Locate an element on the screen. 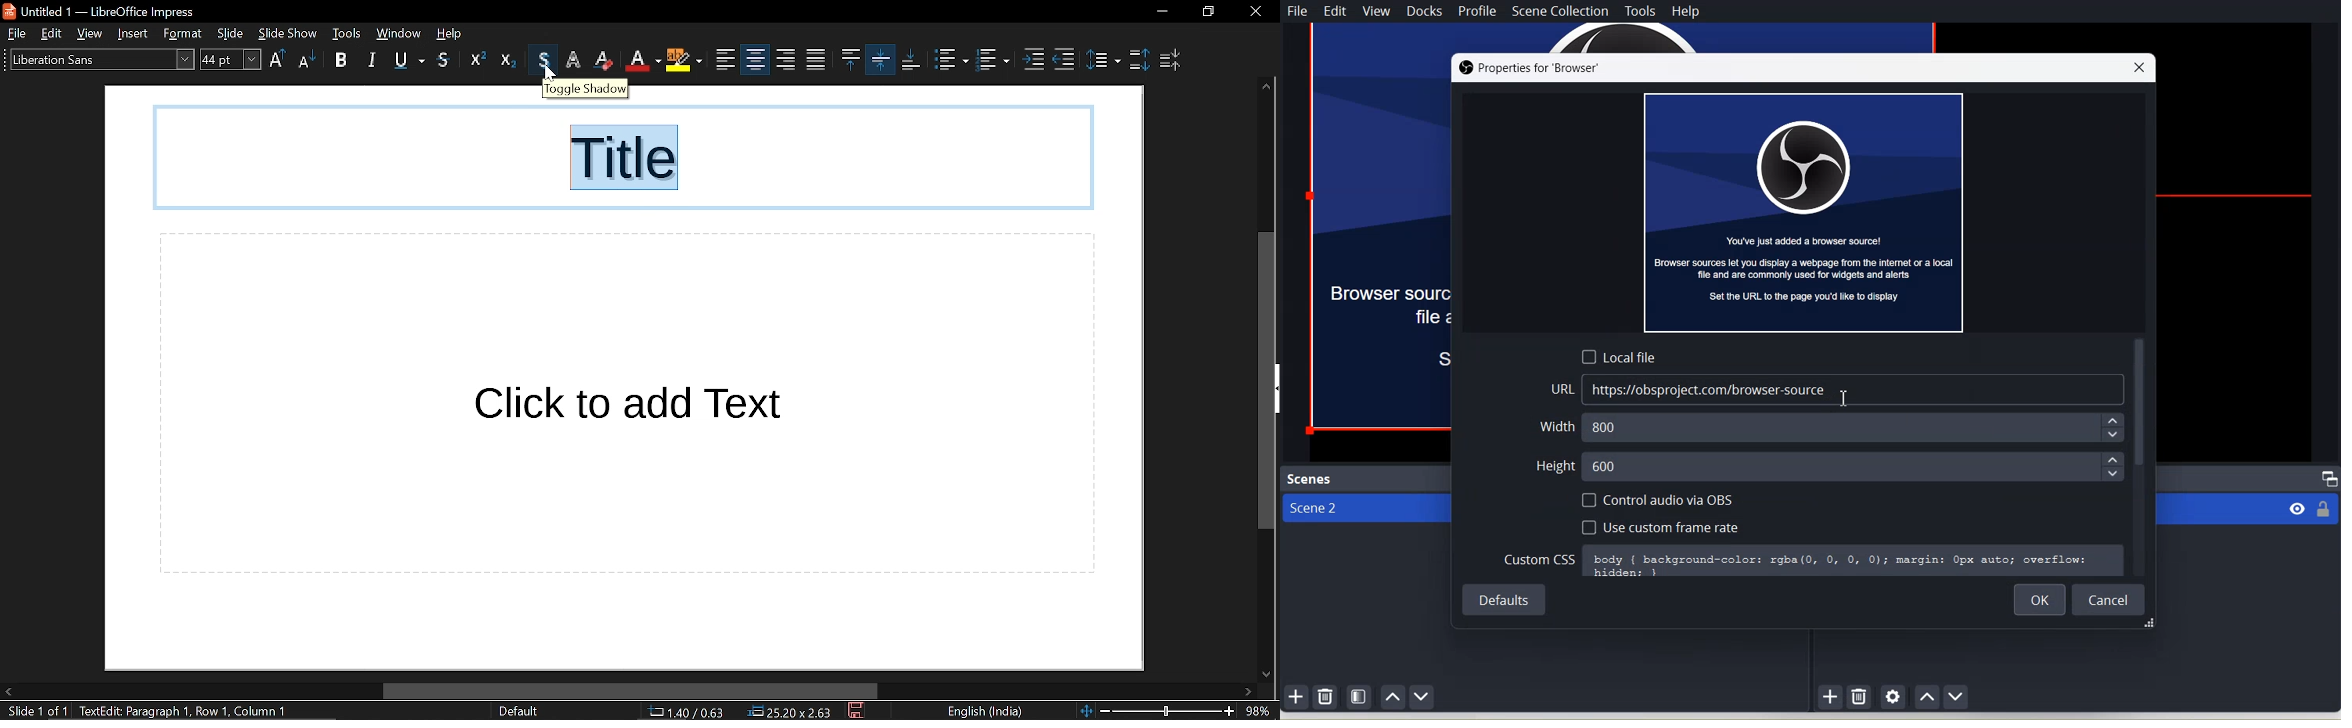  Use Custom Frame Rate is located at coordinates (1660, 527).